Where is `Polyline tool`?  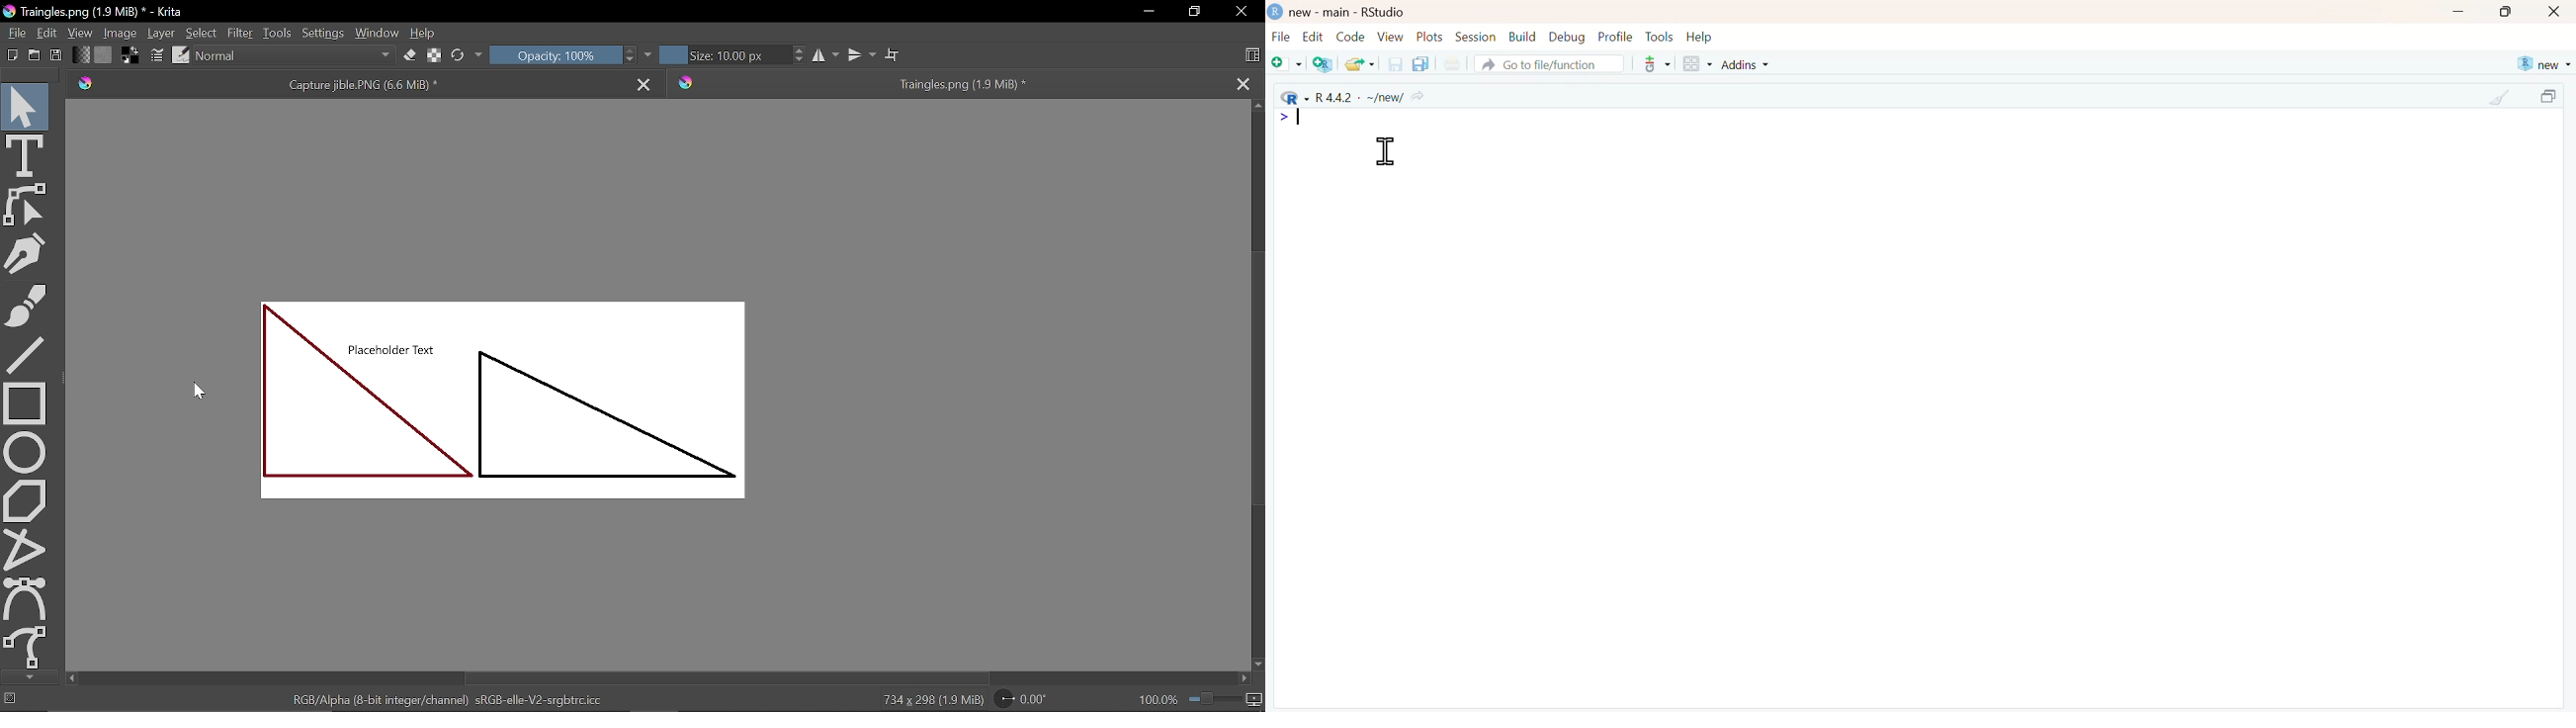
Polyline tool is located at coordinates (26, 549).